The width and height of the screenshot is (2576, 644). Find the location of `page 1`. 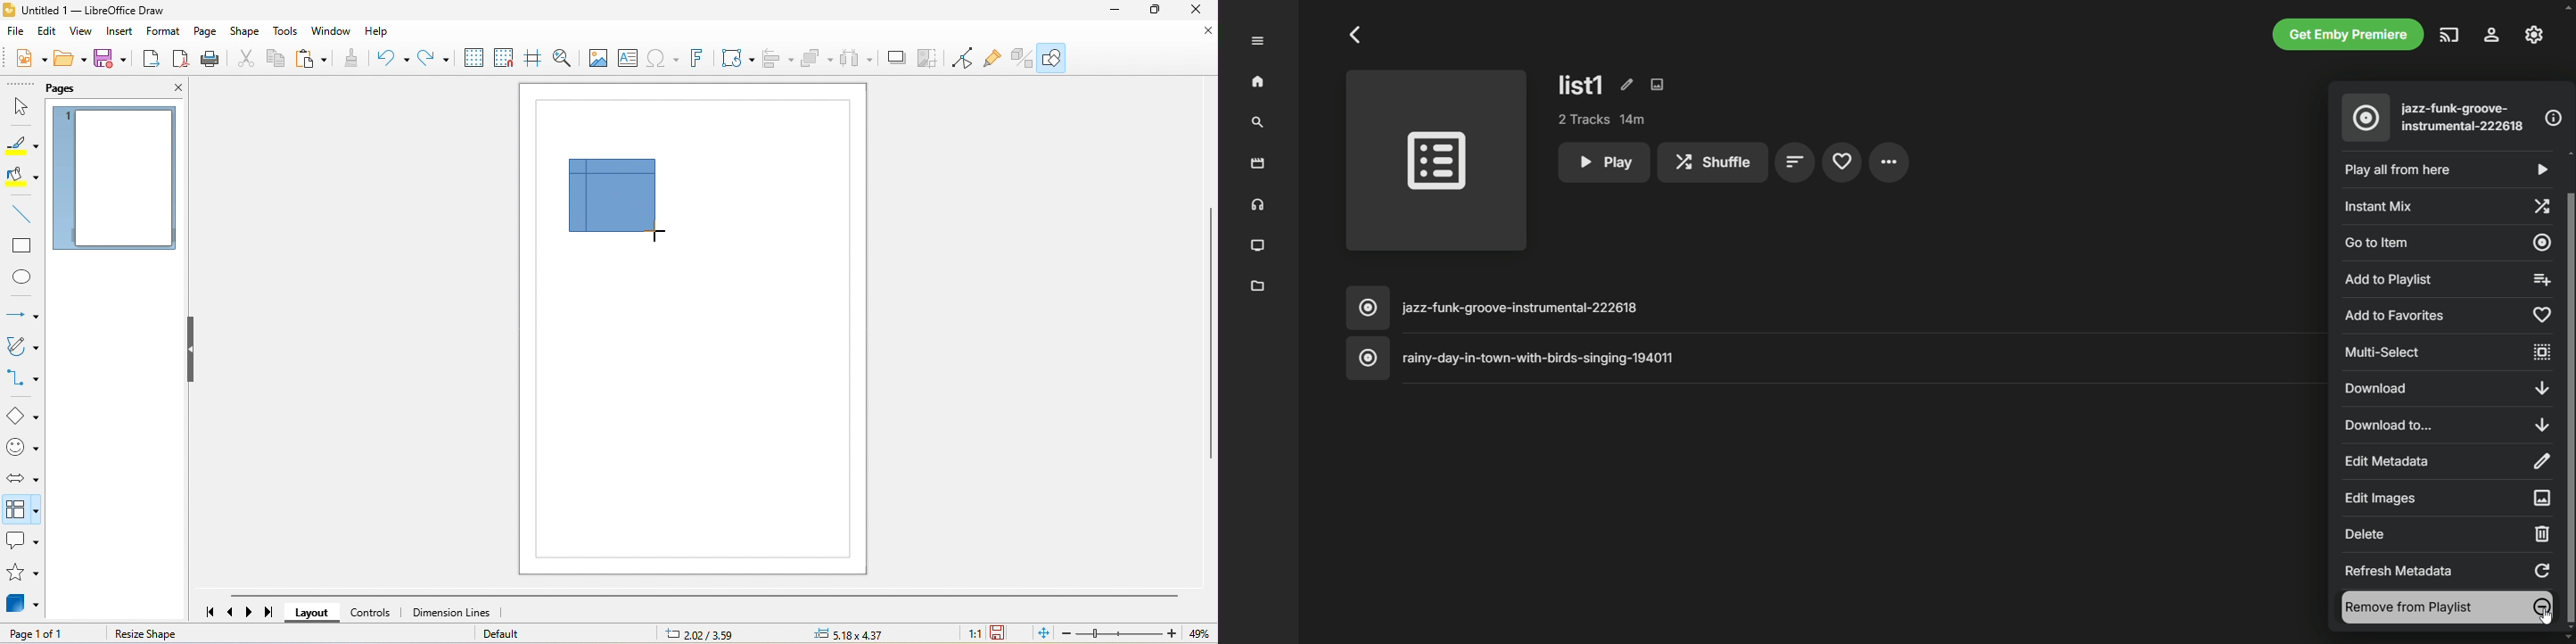

page 1 is located at coordinates (114, 180).